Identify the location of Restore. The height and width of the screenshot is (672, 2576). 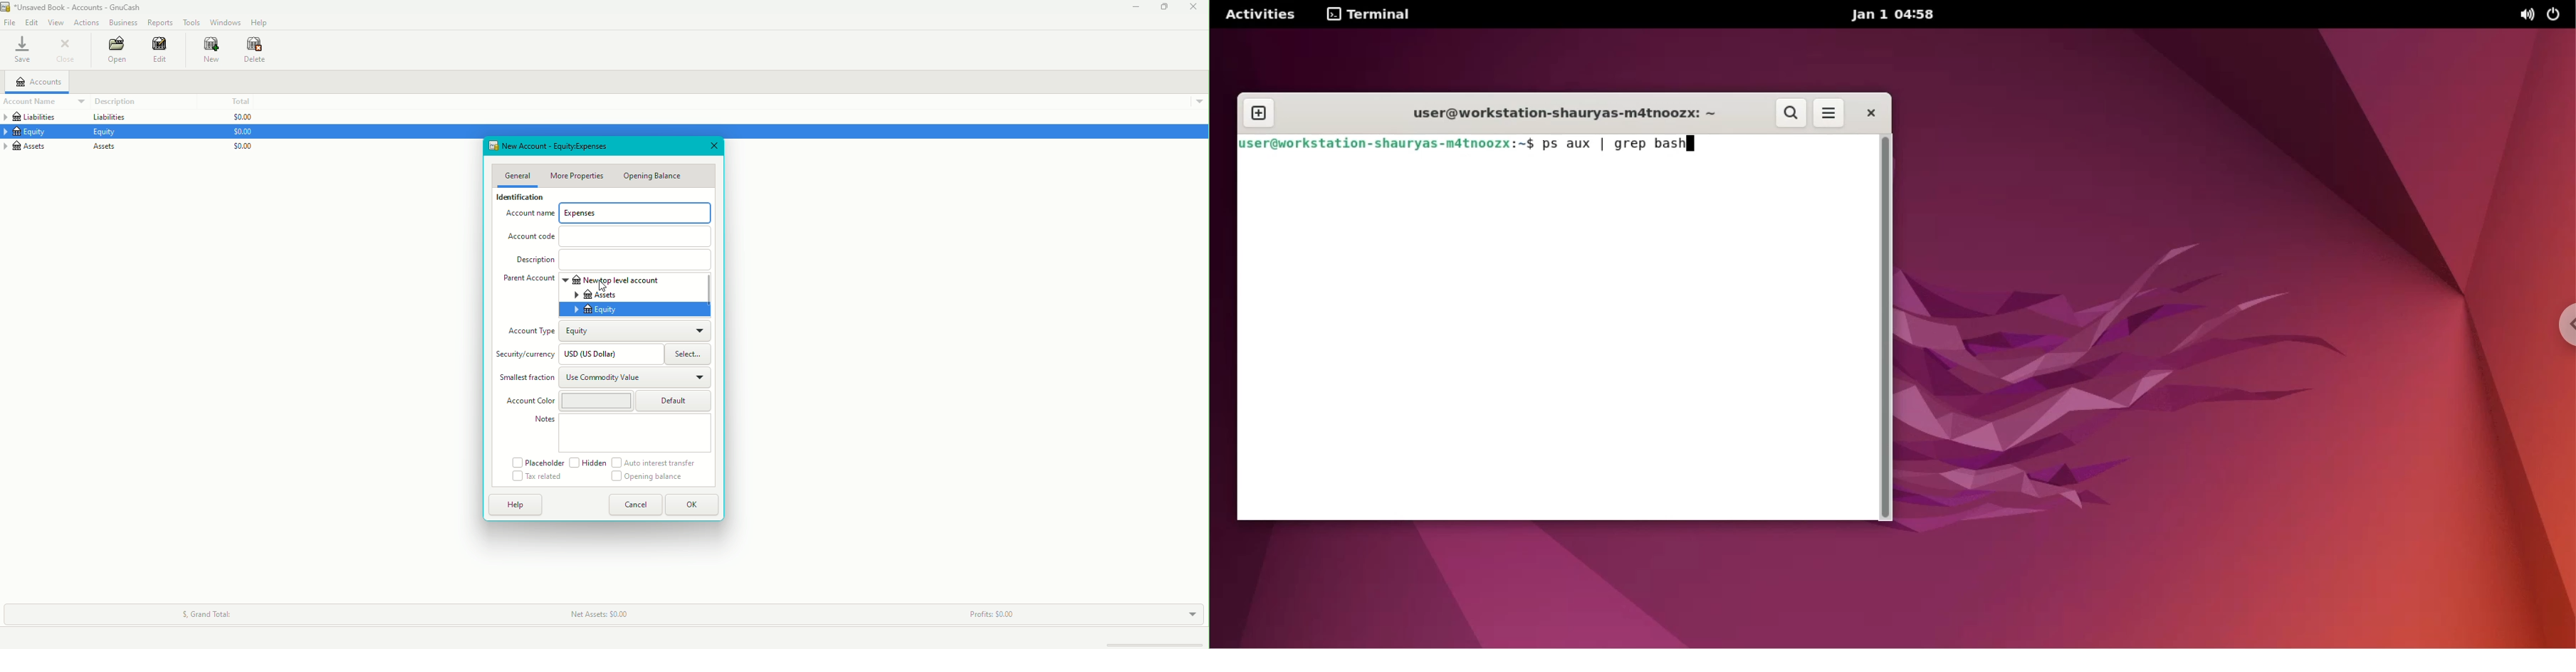
(1164, 9).